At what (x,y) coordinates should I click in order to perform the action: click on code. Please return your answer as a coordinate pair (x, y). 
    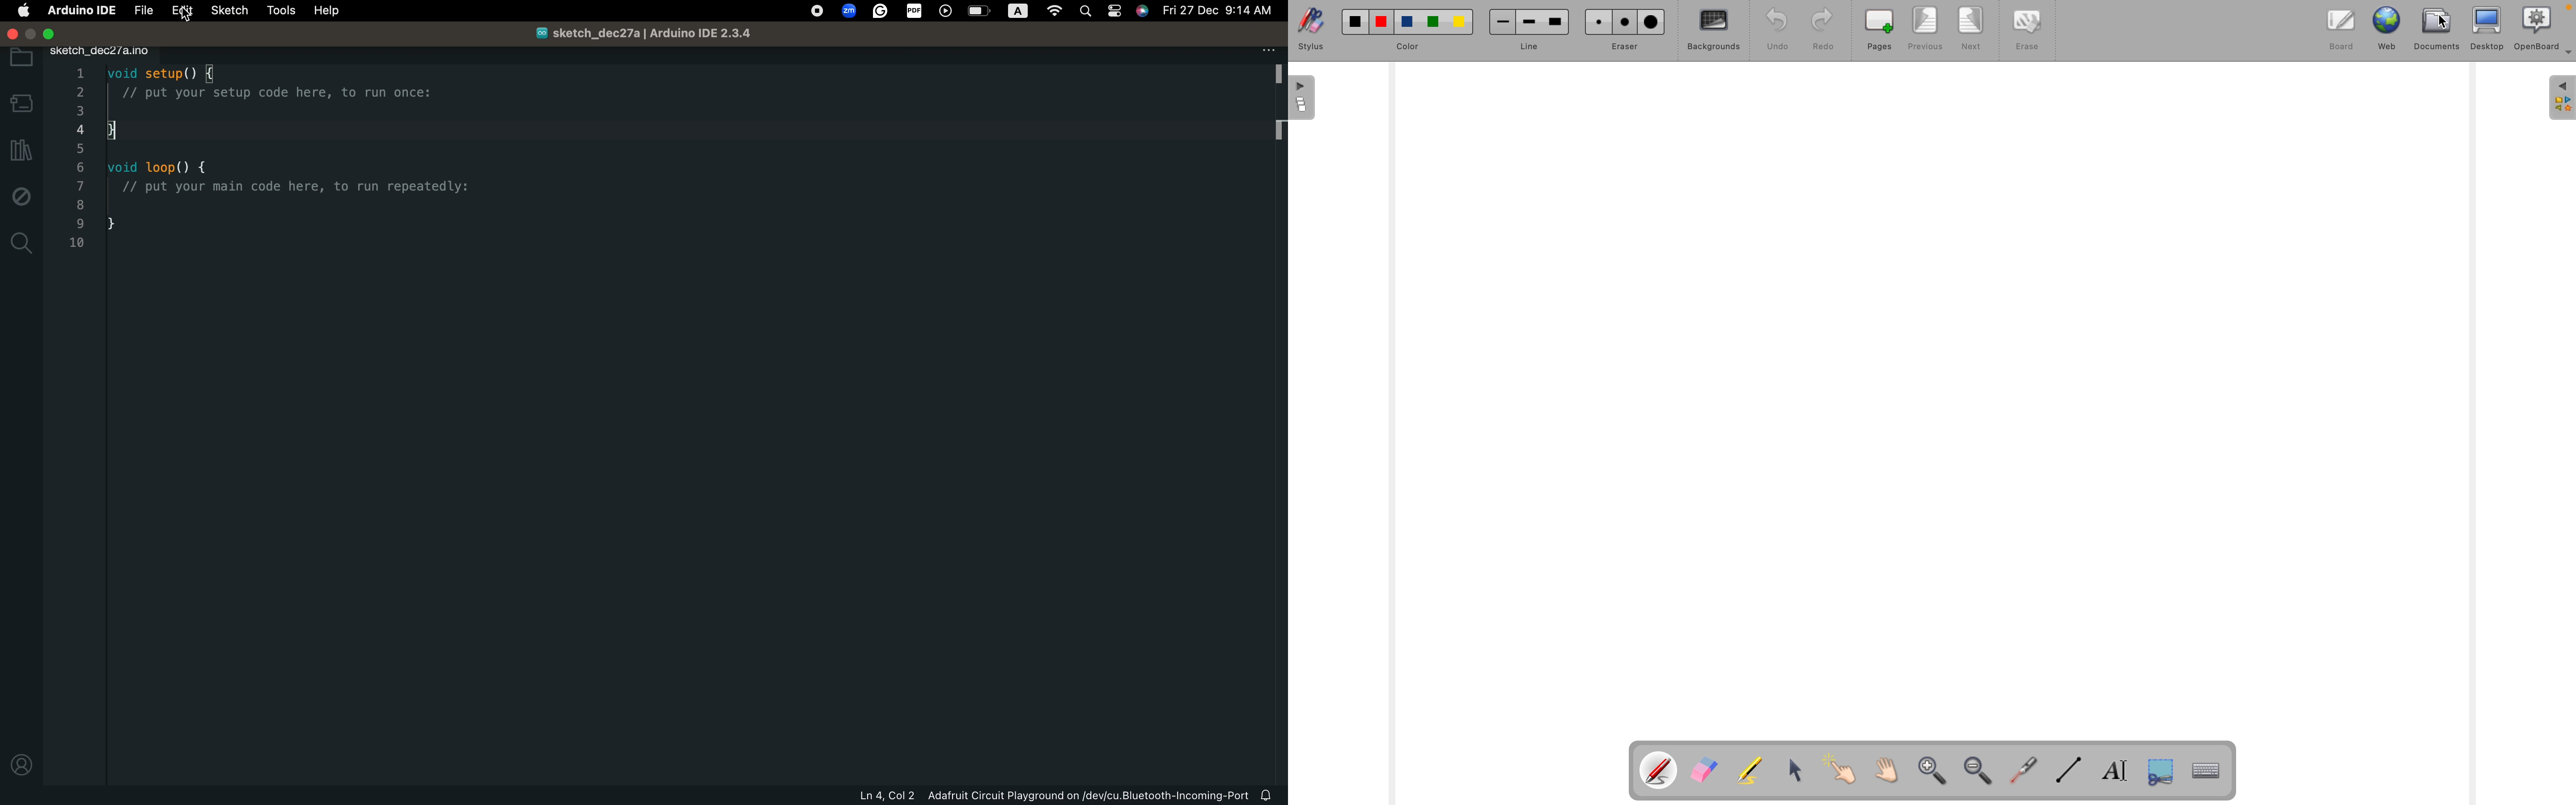
    Looking at the image, I should click on (338, 168).